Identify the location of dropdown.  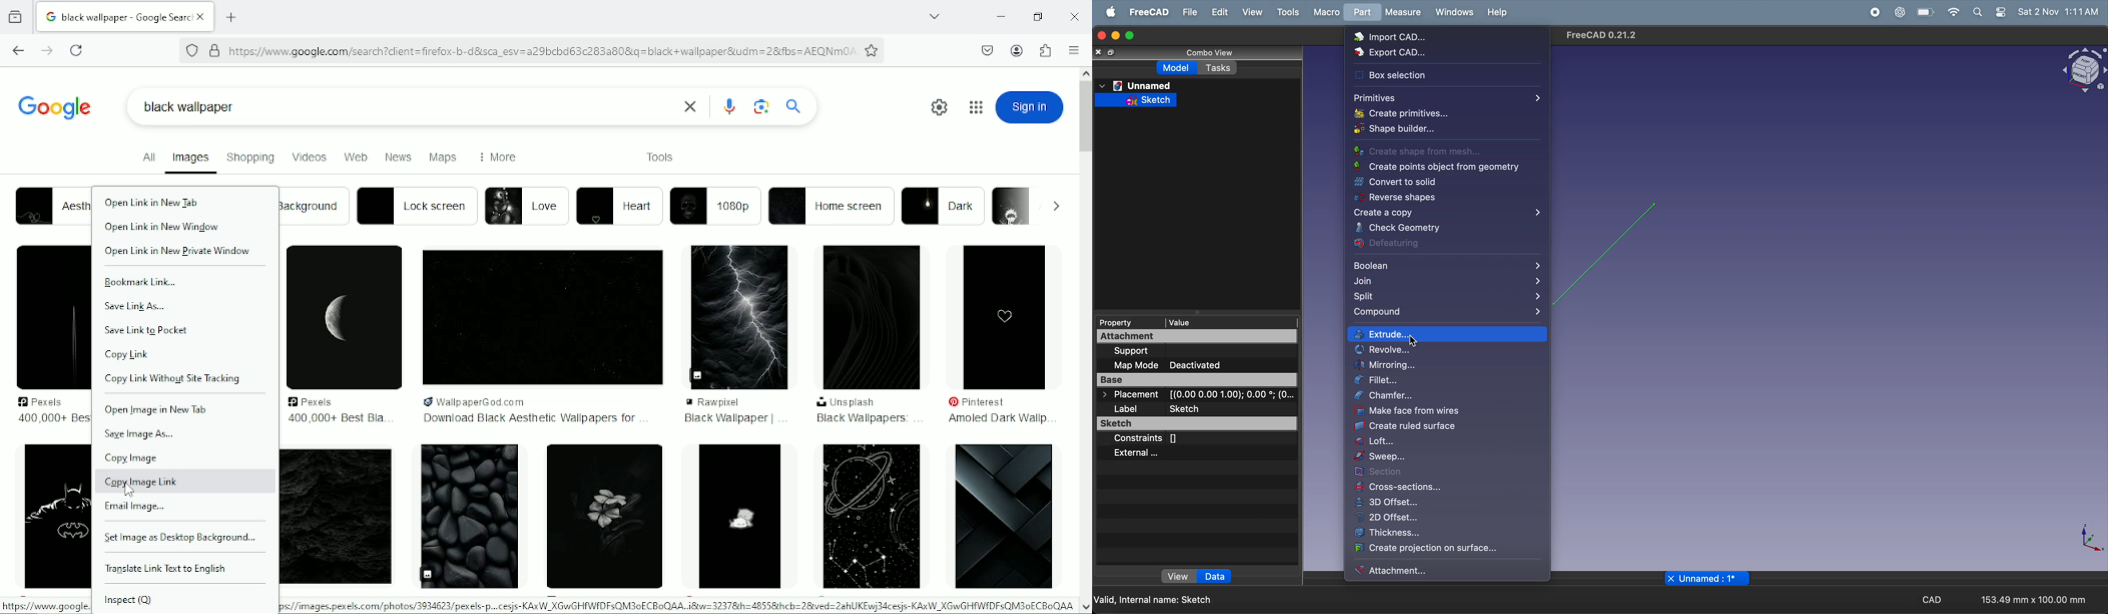
(1056, 206).